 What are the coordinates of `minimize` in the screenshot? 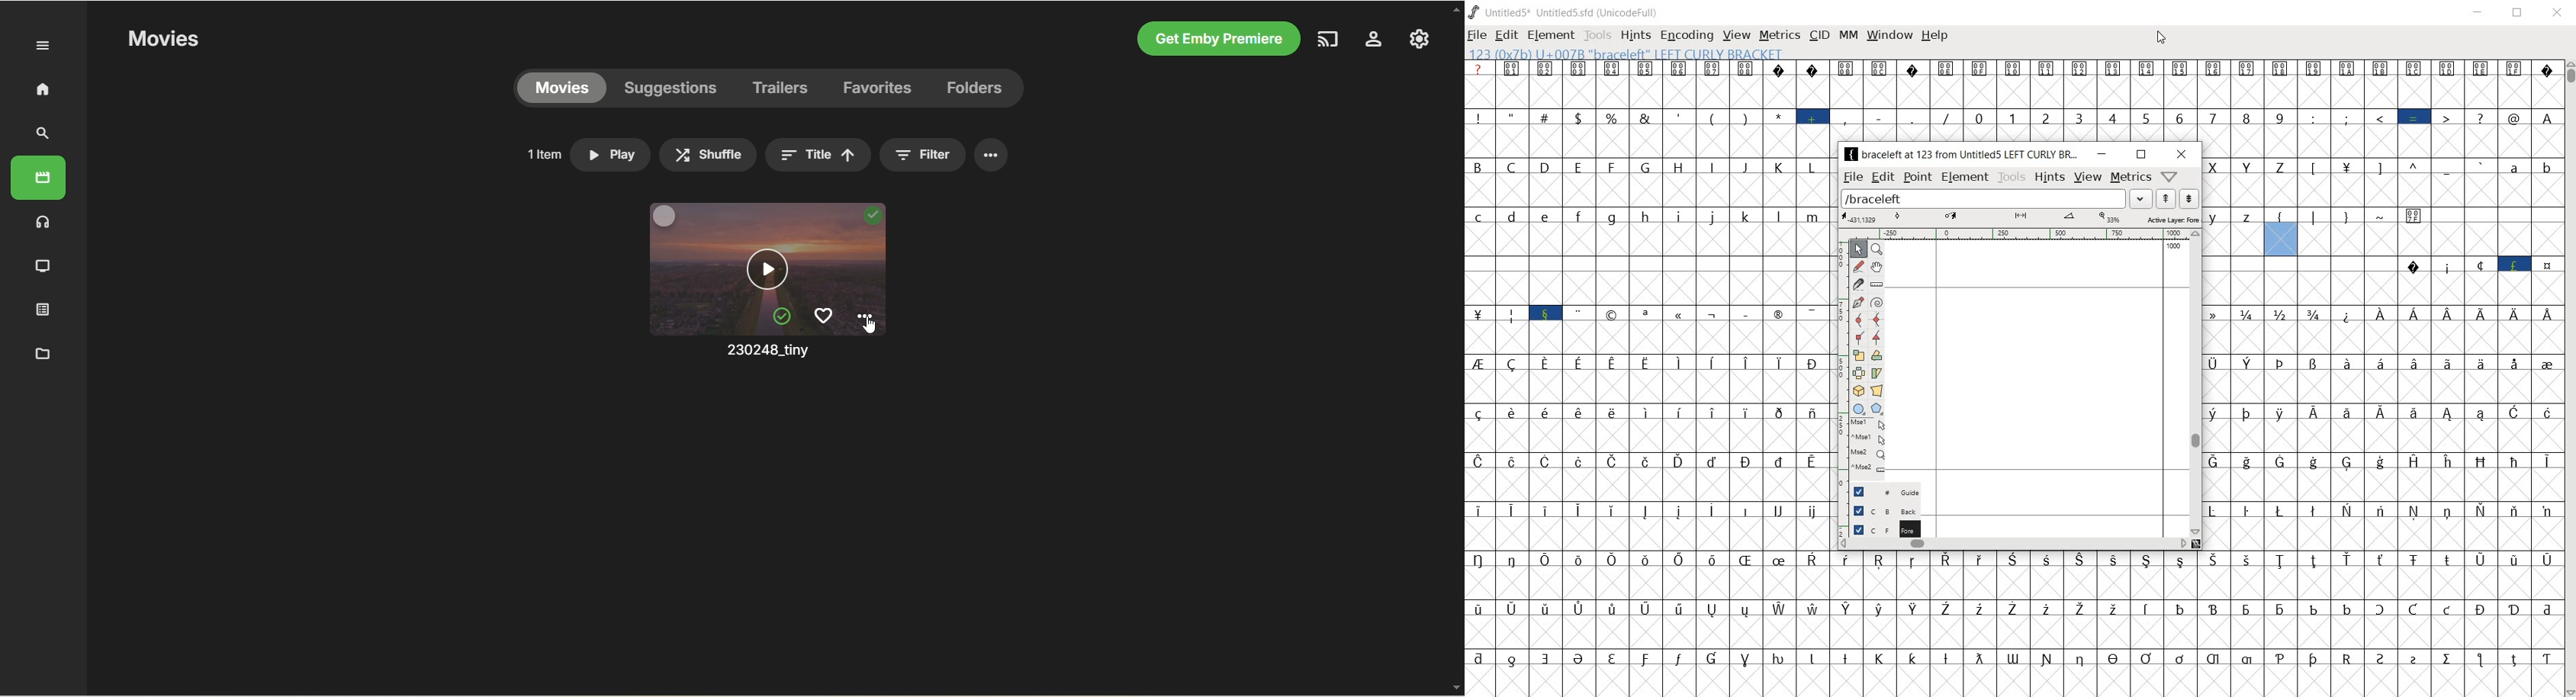 It's located at (2481, 13).